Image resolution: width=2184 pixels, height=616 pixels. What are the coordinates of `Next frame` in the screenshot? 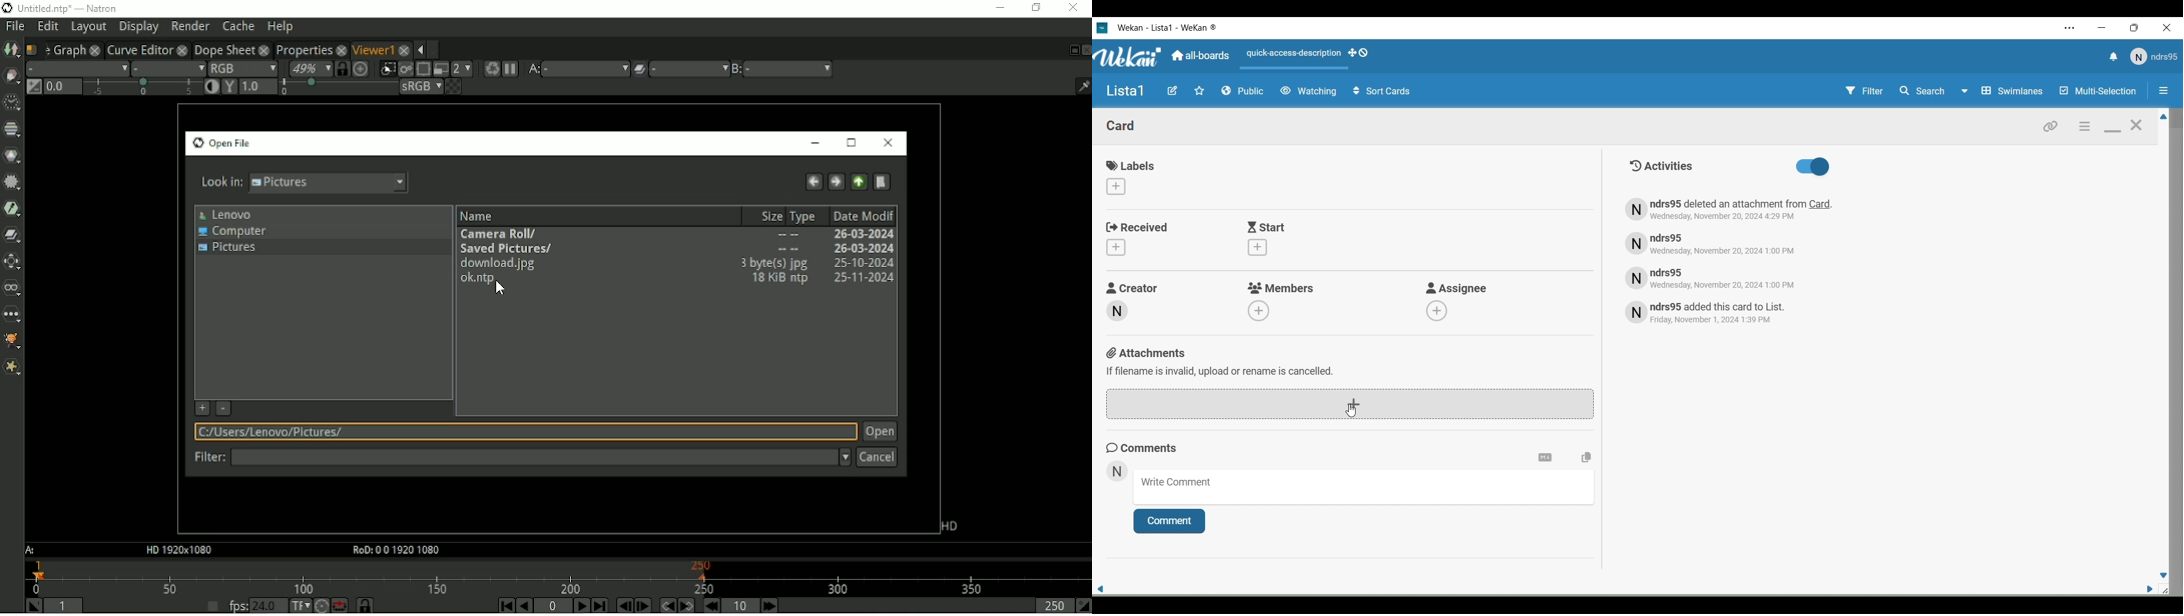 It's located at (643, 605).